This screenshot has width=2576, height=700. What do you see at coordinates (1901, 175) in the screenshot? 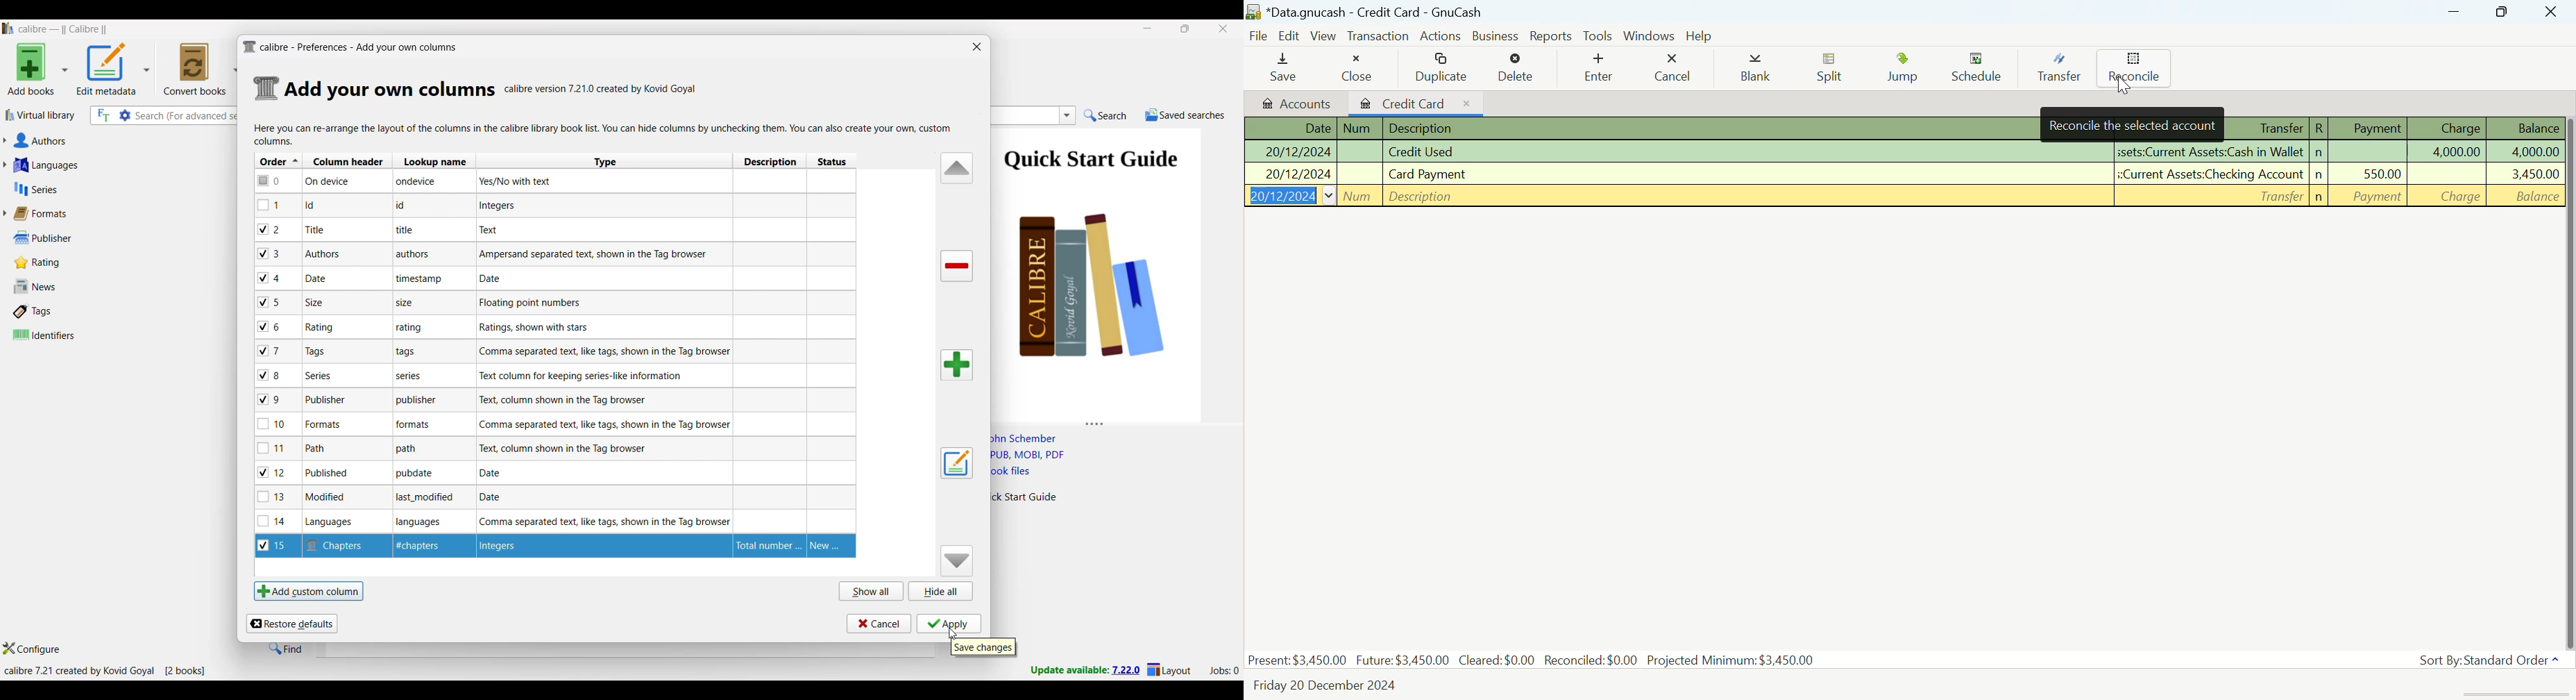
I see `Card Payment Transaction` at bounding box center [1901, 175].